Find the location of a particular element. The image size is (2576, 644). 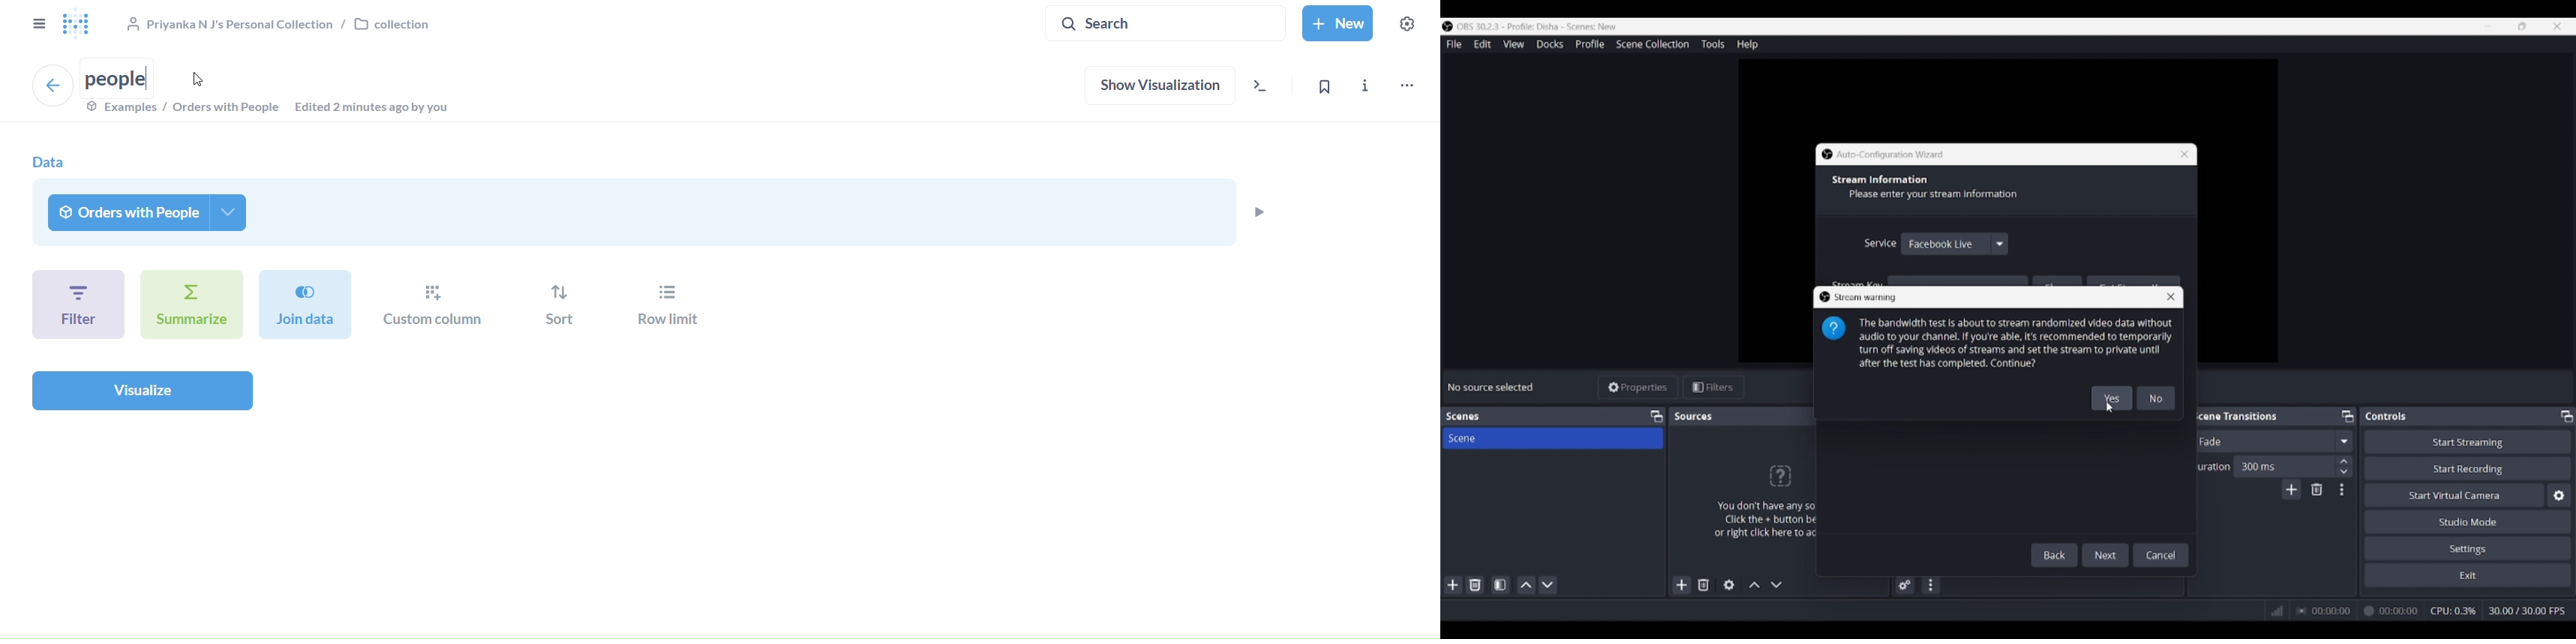

Remove selected source is located at coordinates (1704, 585).